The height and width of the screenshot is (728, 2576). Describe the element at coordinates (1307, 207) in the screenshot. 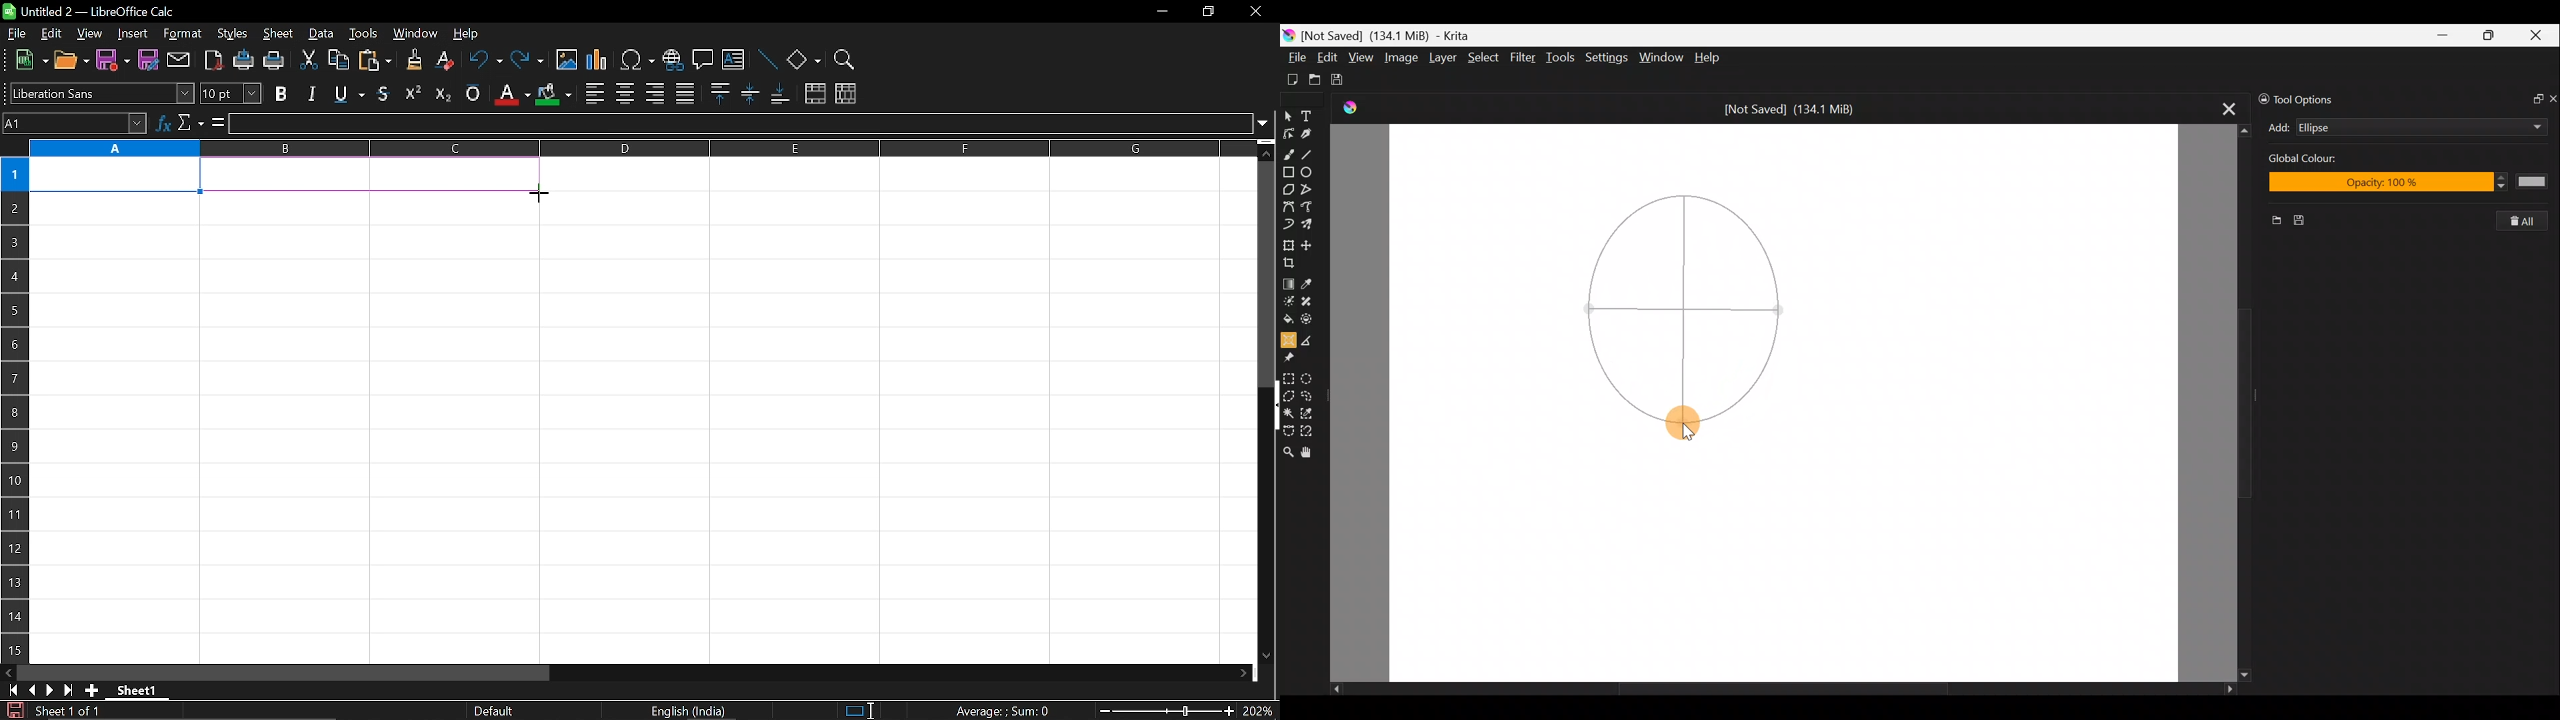

I see `Freehand path tool` at that location.